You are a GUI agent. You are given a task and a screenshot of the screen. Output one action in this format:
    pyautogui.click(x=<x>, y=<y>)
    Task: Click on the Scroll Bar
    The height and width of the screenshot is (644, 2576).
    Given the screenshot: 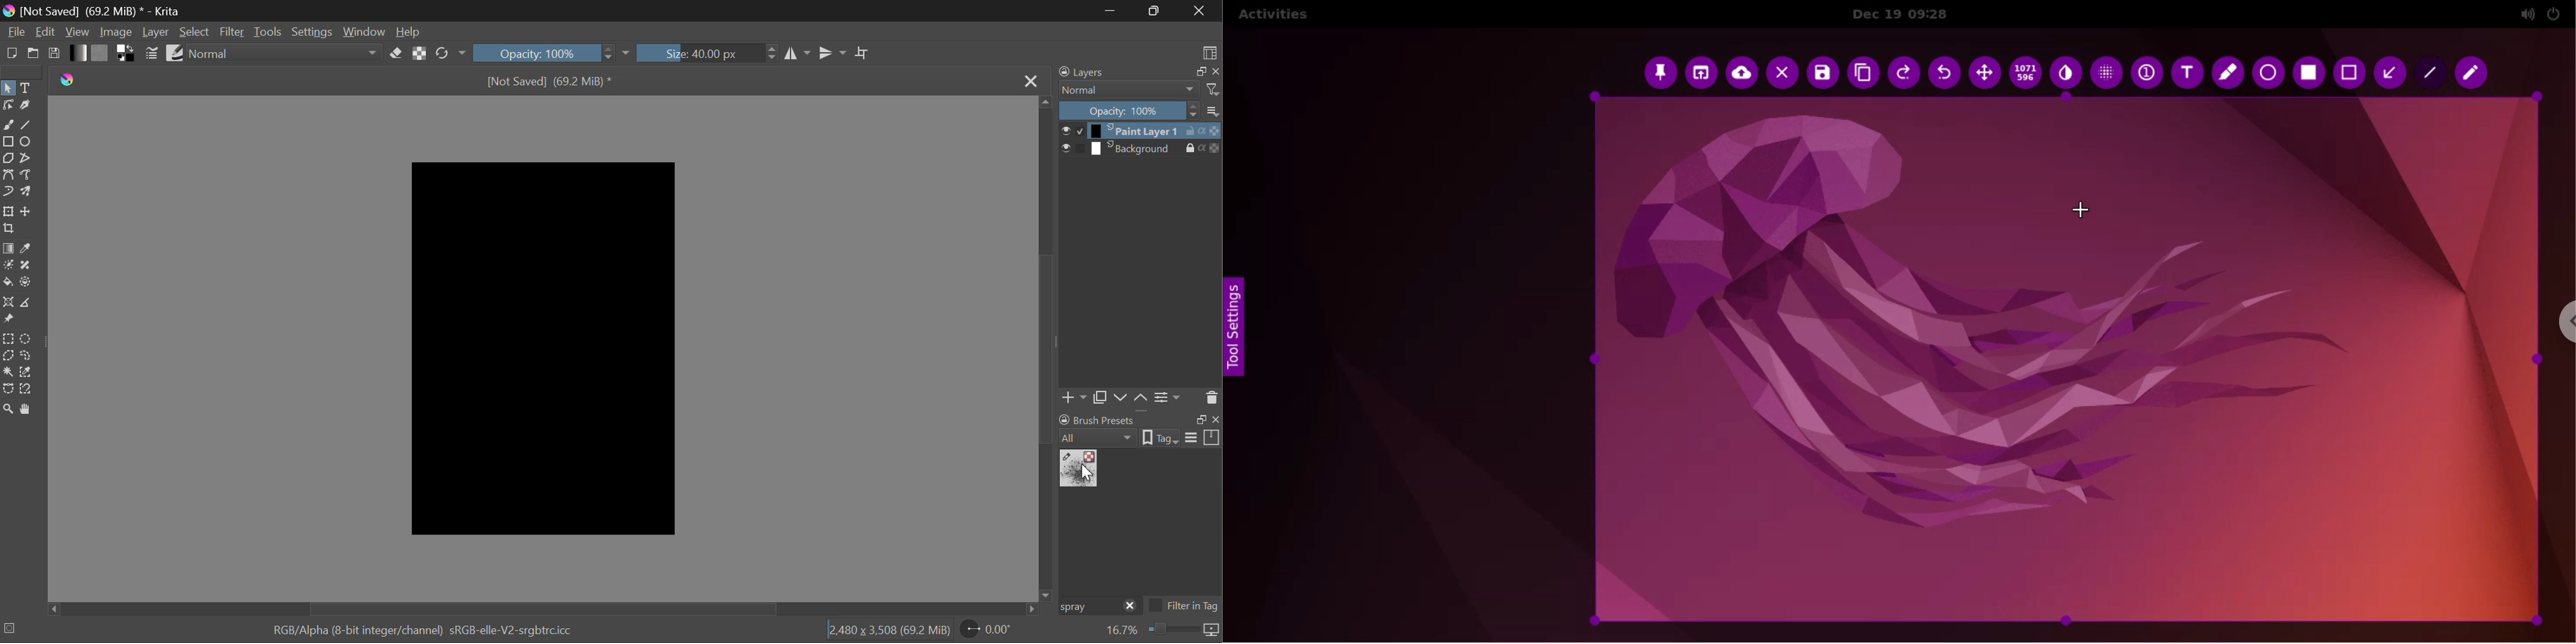 What is the action you would take?
    pyautogui.click(x=546, y=608)
    